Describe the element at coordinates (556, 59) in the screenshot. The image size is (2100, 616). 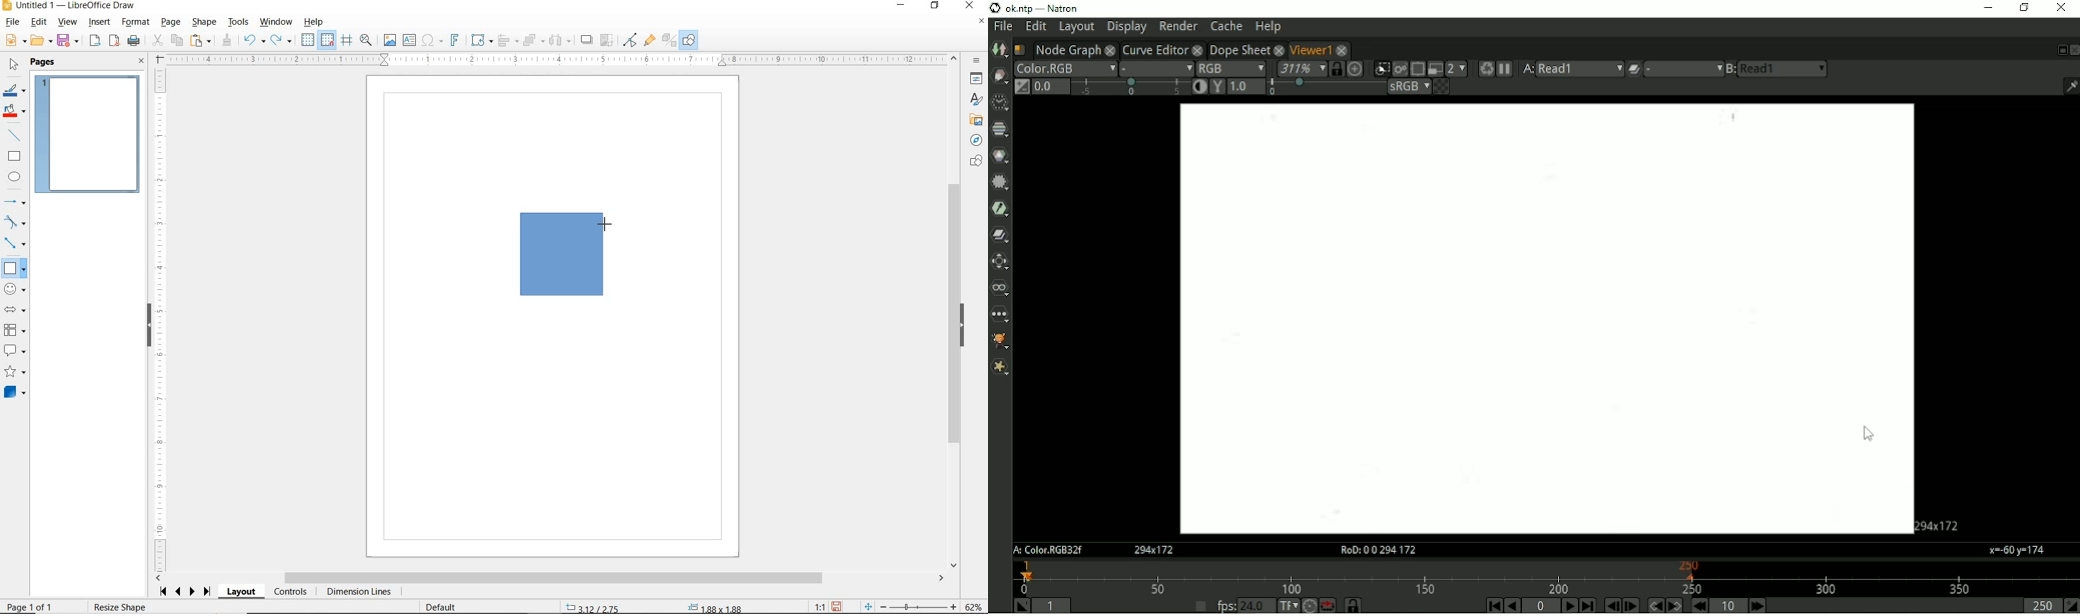
I see `RULER` at that location.